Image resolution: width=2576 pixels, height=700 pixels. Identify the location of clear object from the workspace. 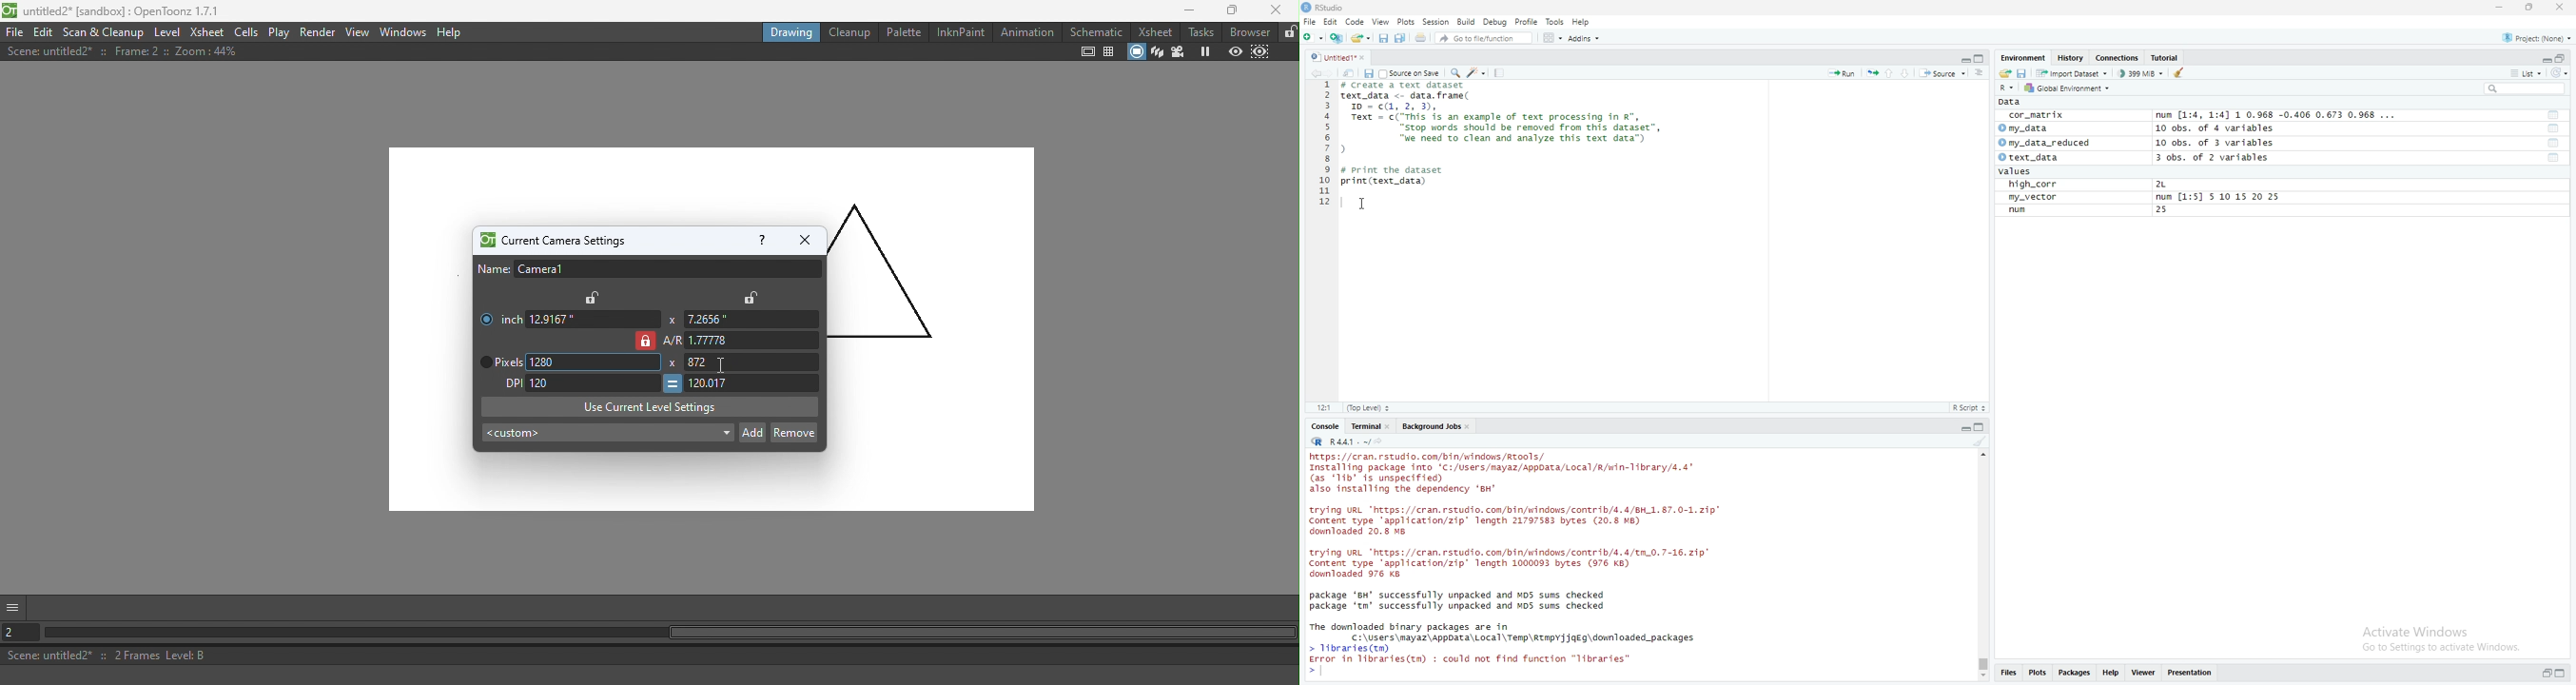
(2180, 74).